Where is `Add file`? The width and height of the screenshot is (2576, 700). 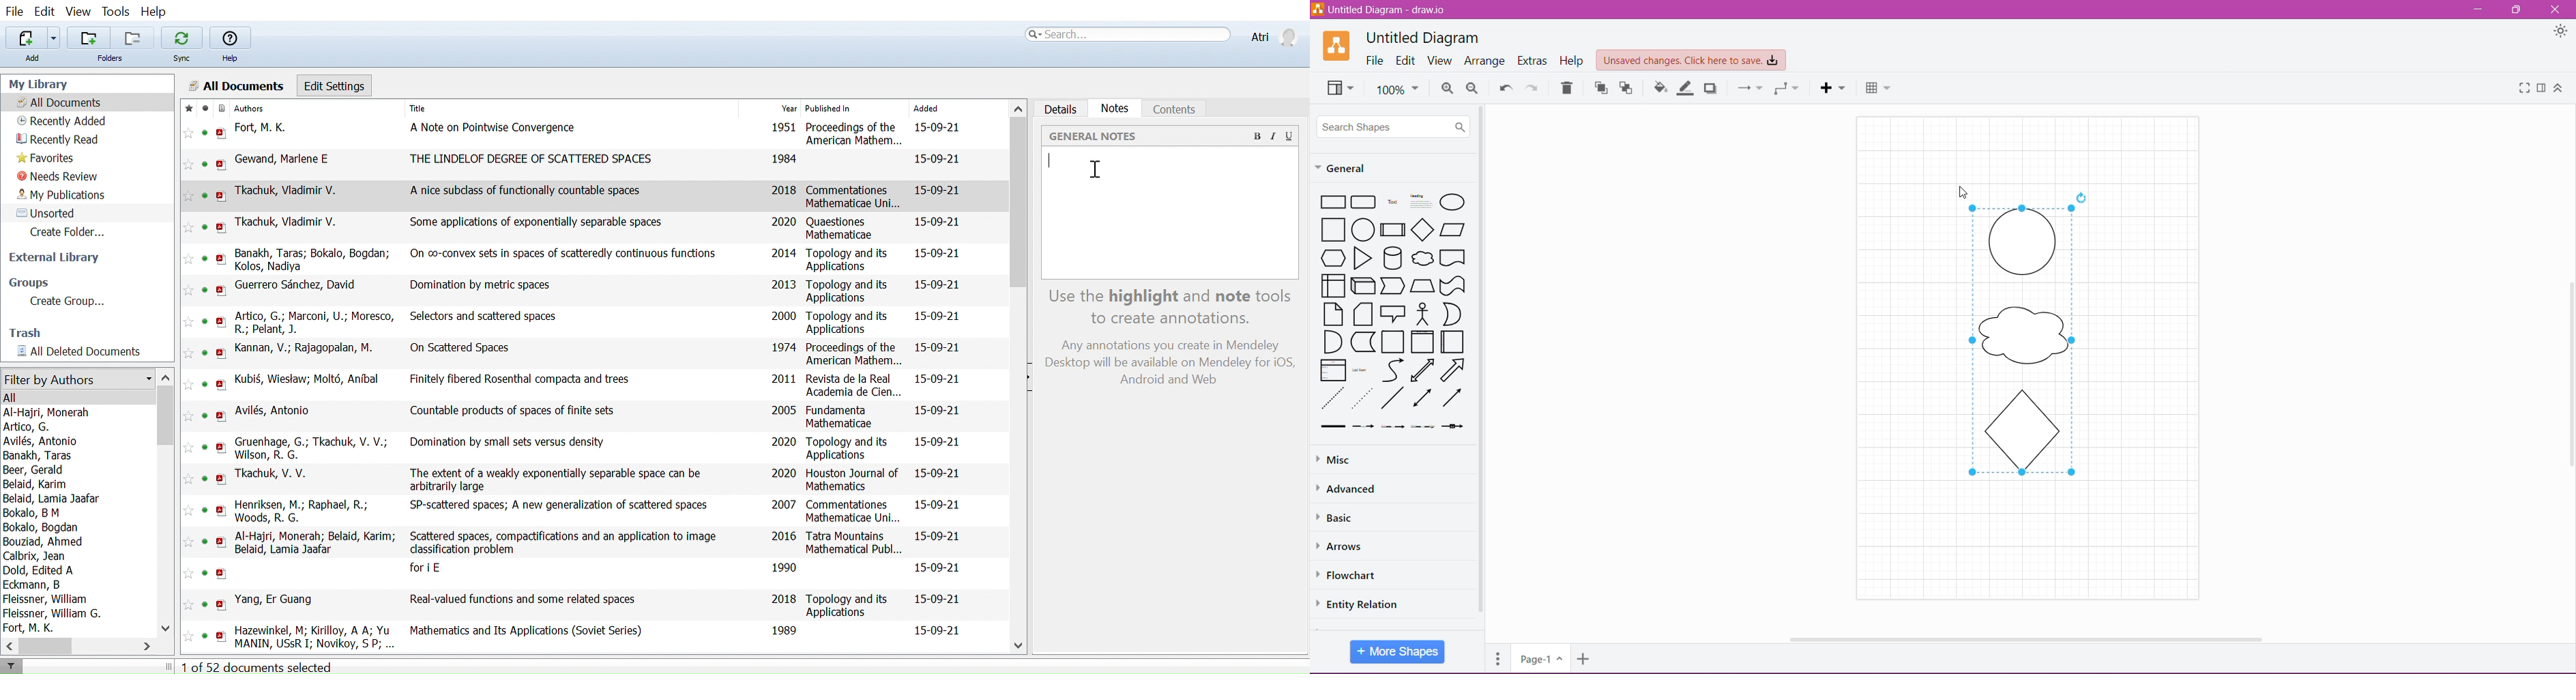
Add file is located at coordinates (26, 38).